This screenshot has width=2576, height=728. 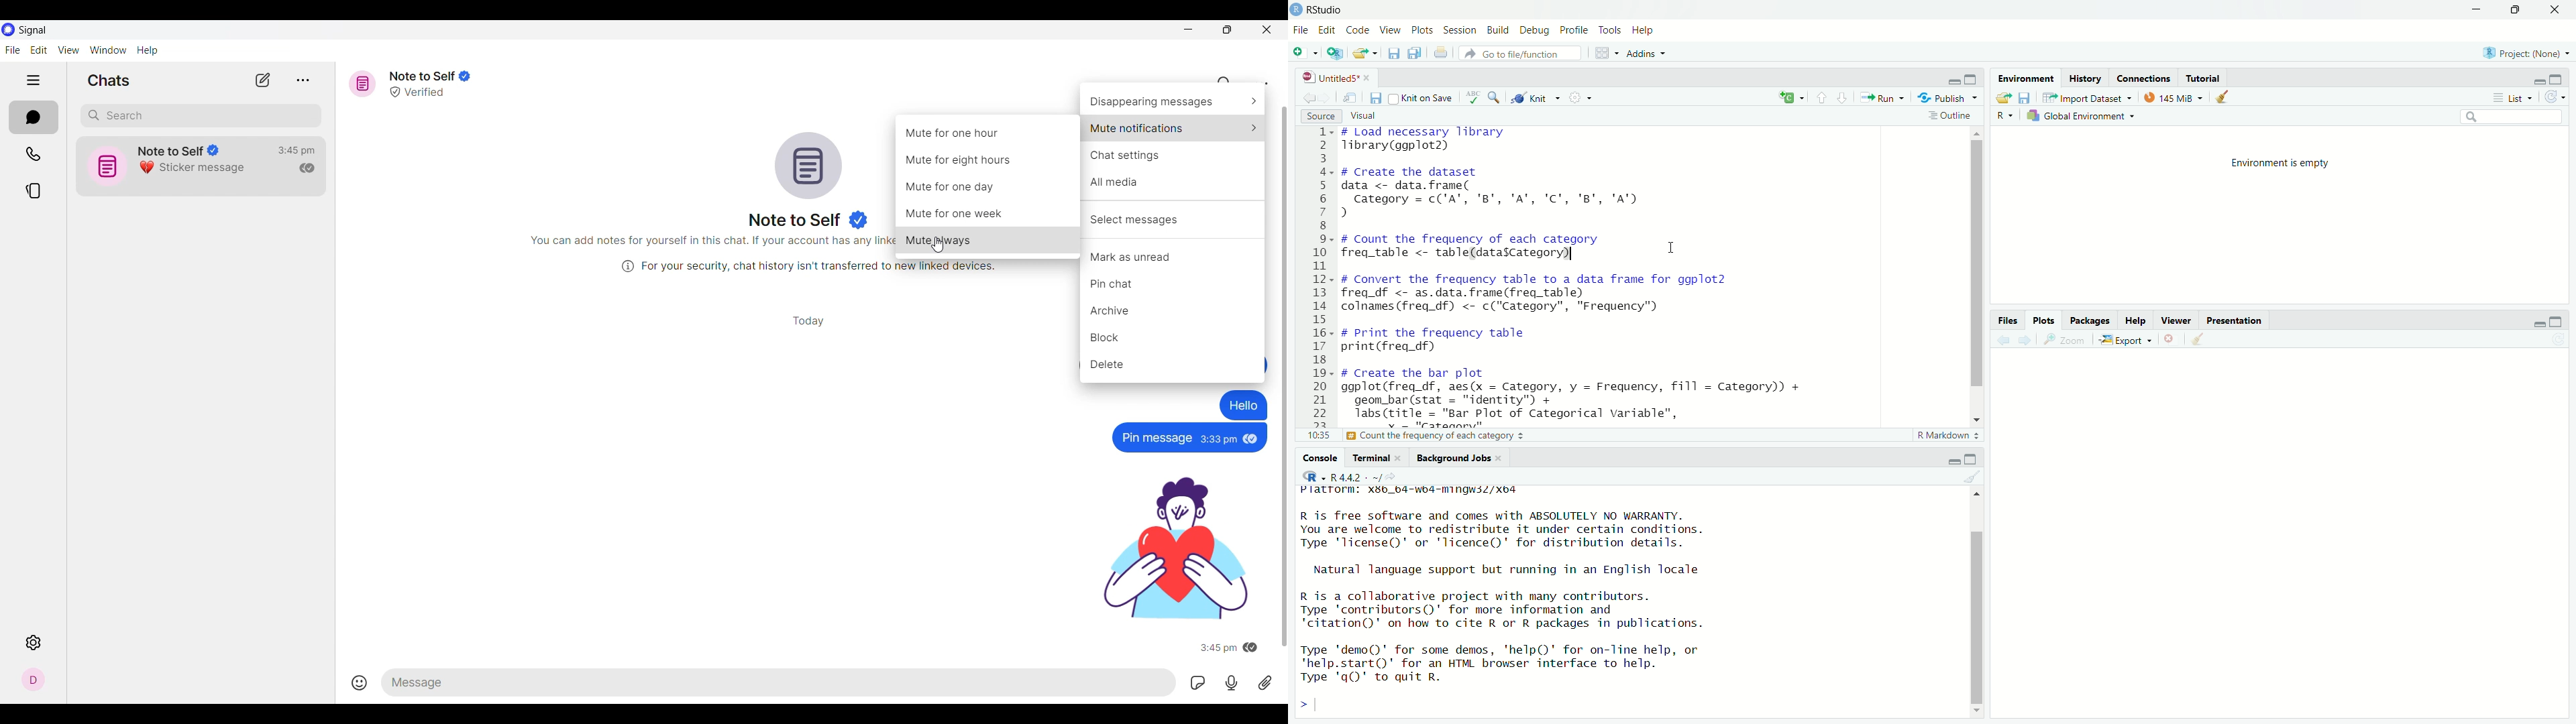 I want to click on maximize, so click(x=1975, y=79).